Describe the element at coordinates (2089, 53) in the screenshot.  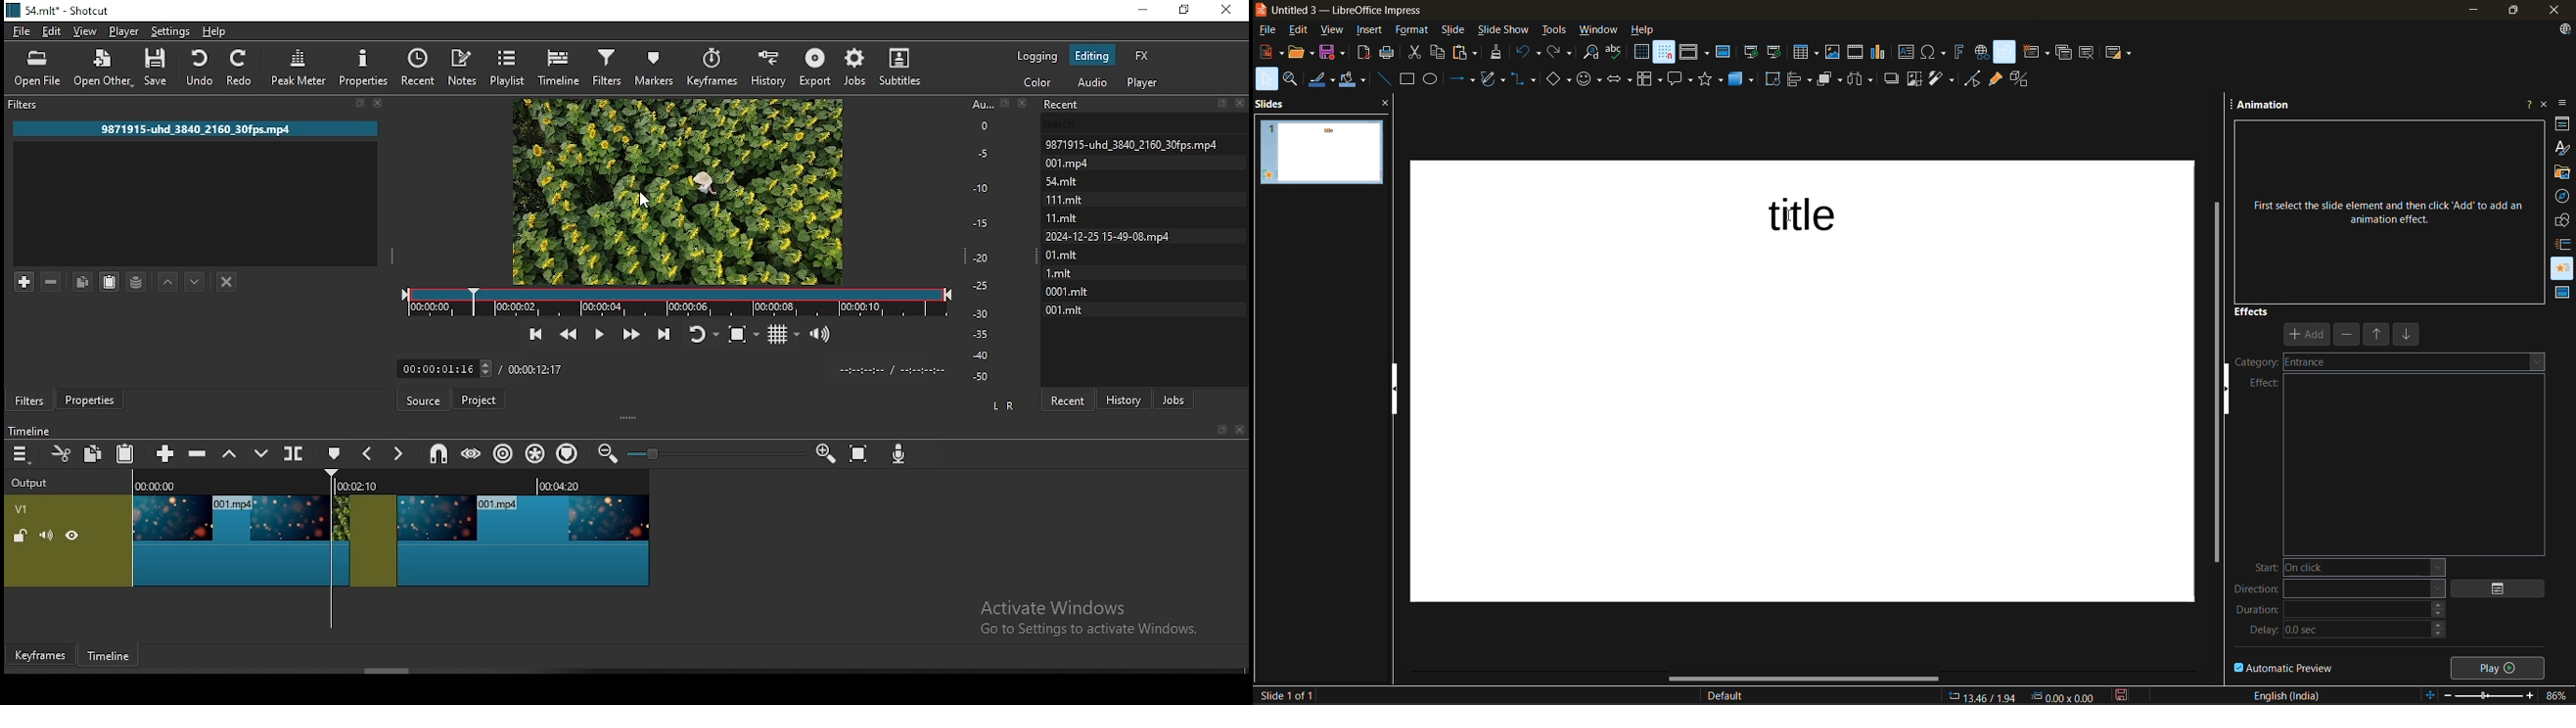
I see `delete slide` at that location.